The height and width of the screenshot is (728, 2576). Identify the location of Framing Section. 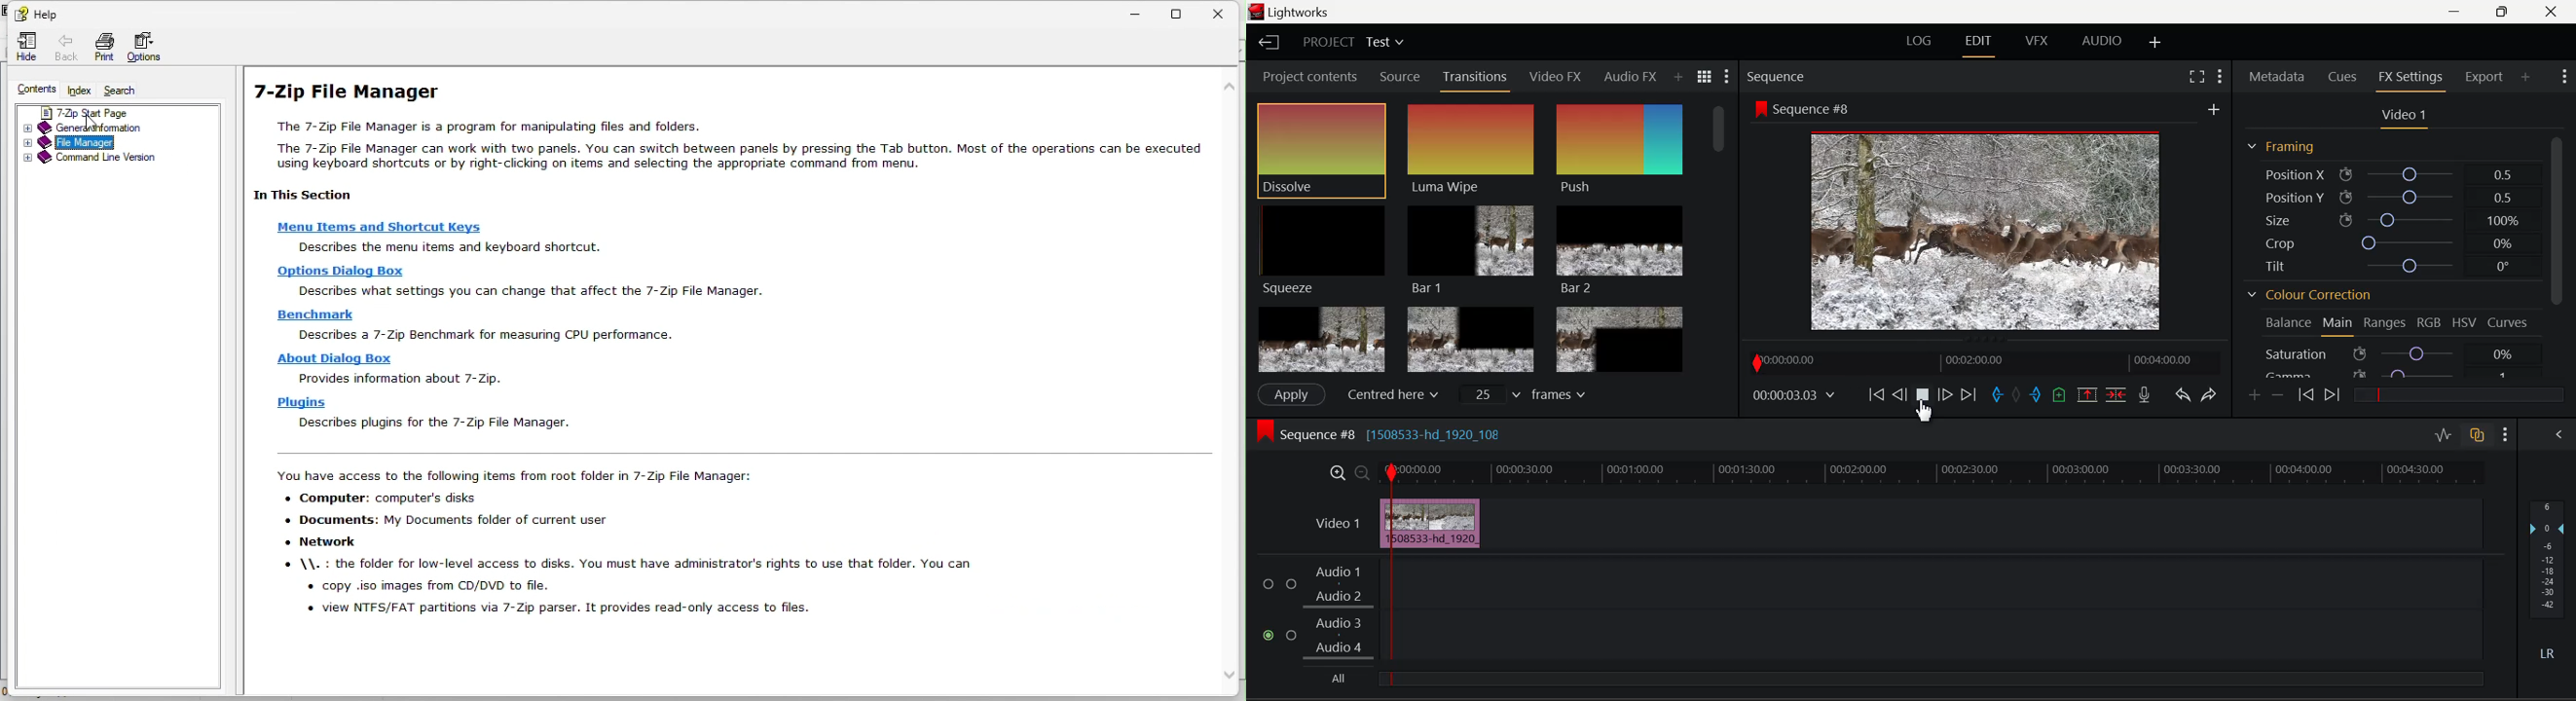
(2289, 147).